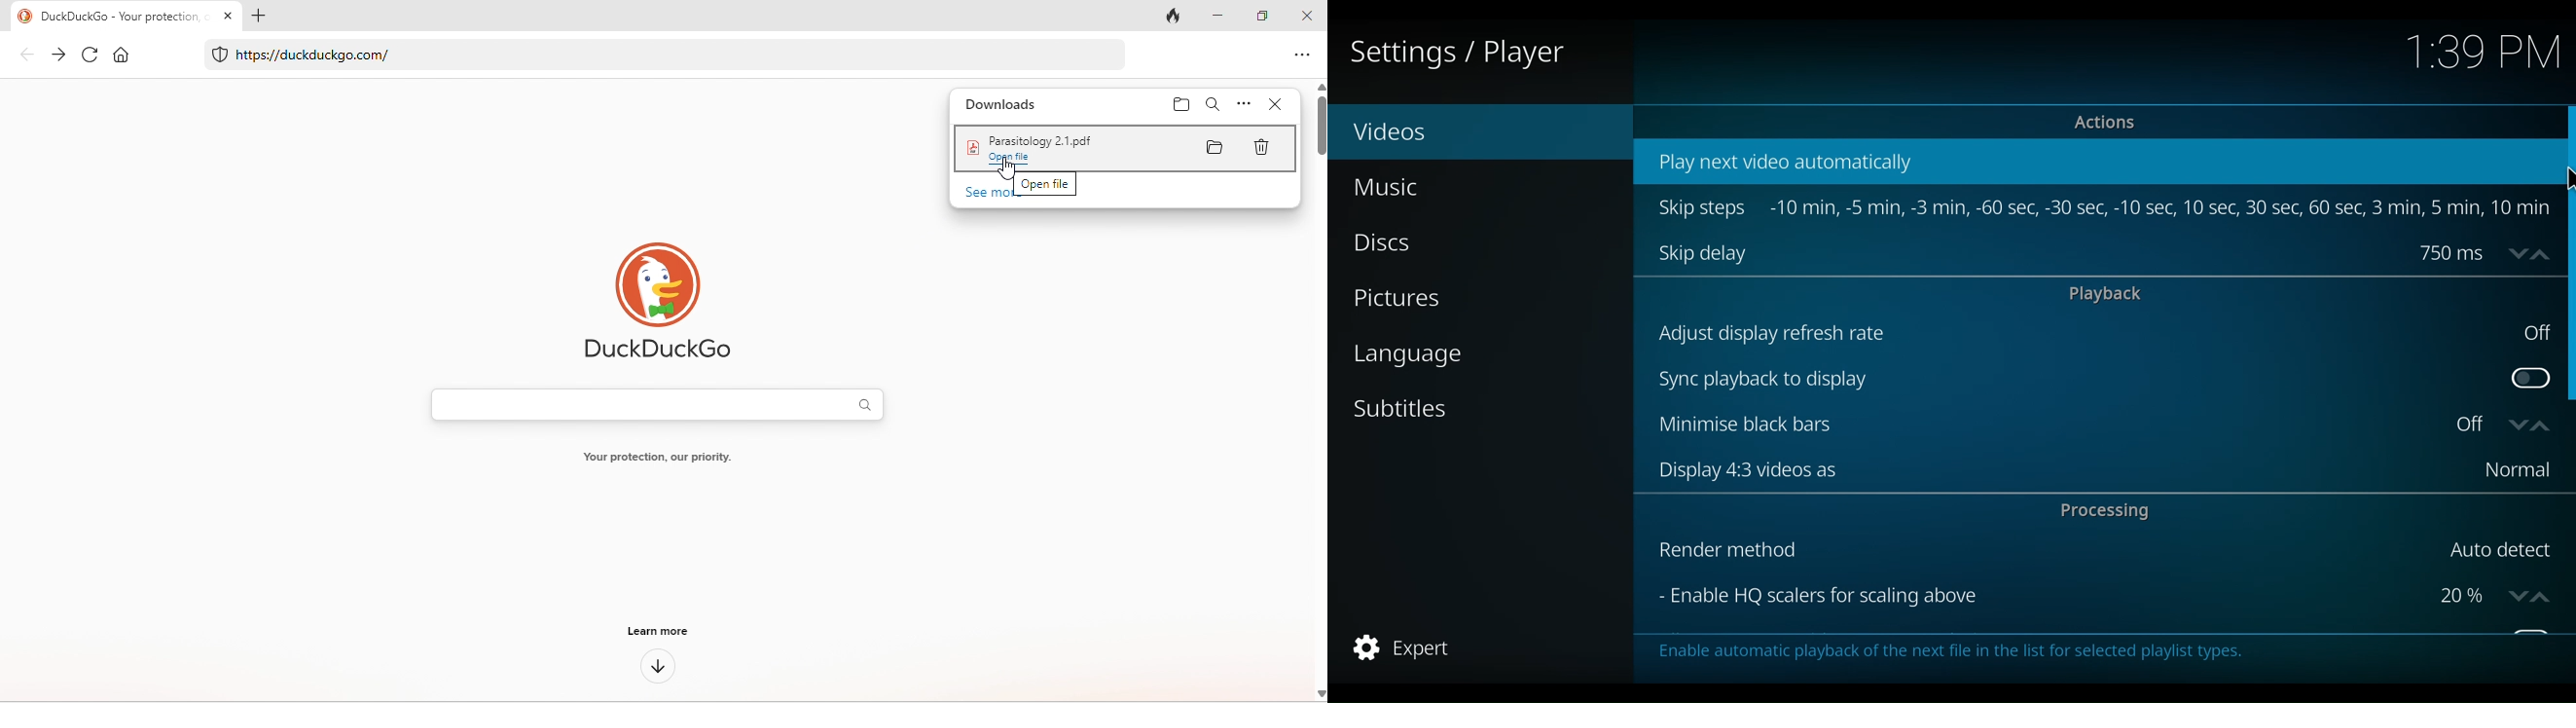 The height and width of the screenshot is (728, 2576). I want to click on folder, so click(1178, 104).